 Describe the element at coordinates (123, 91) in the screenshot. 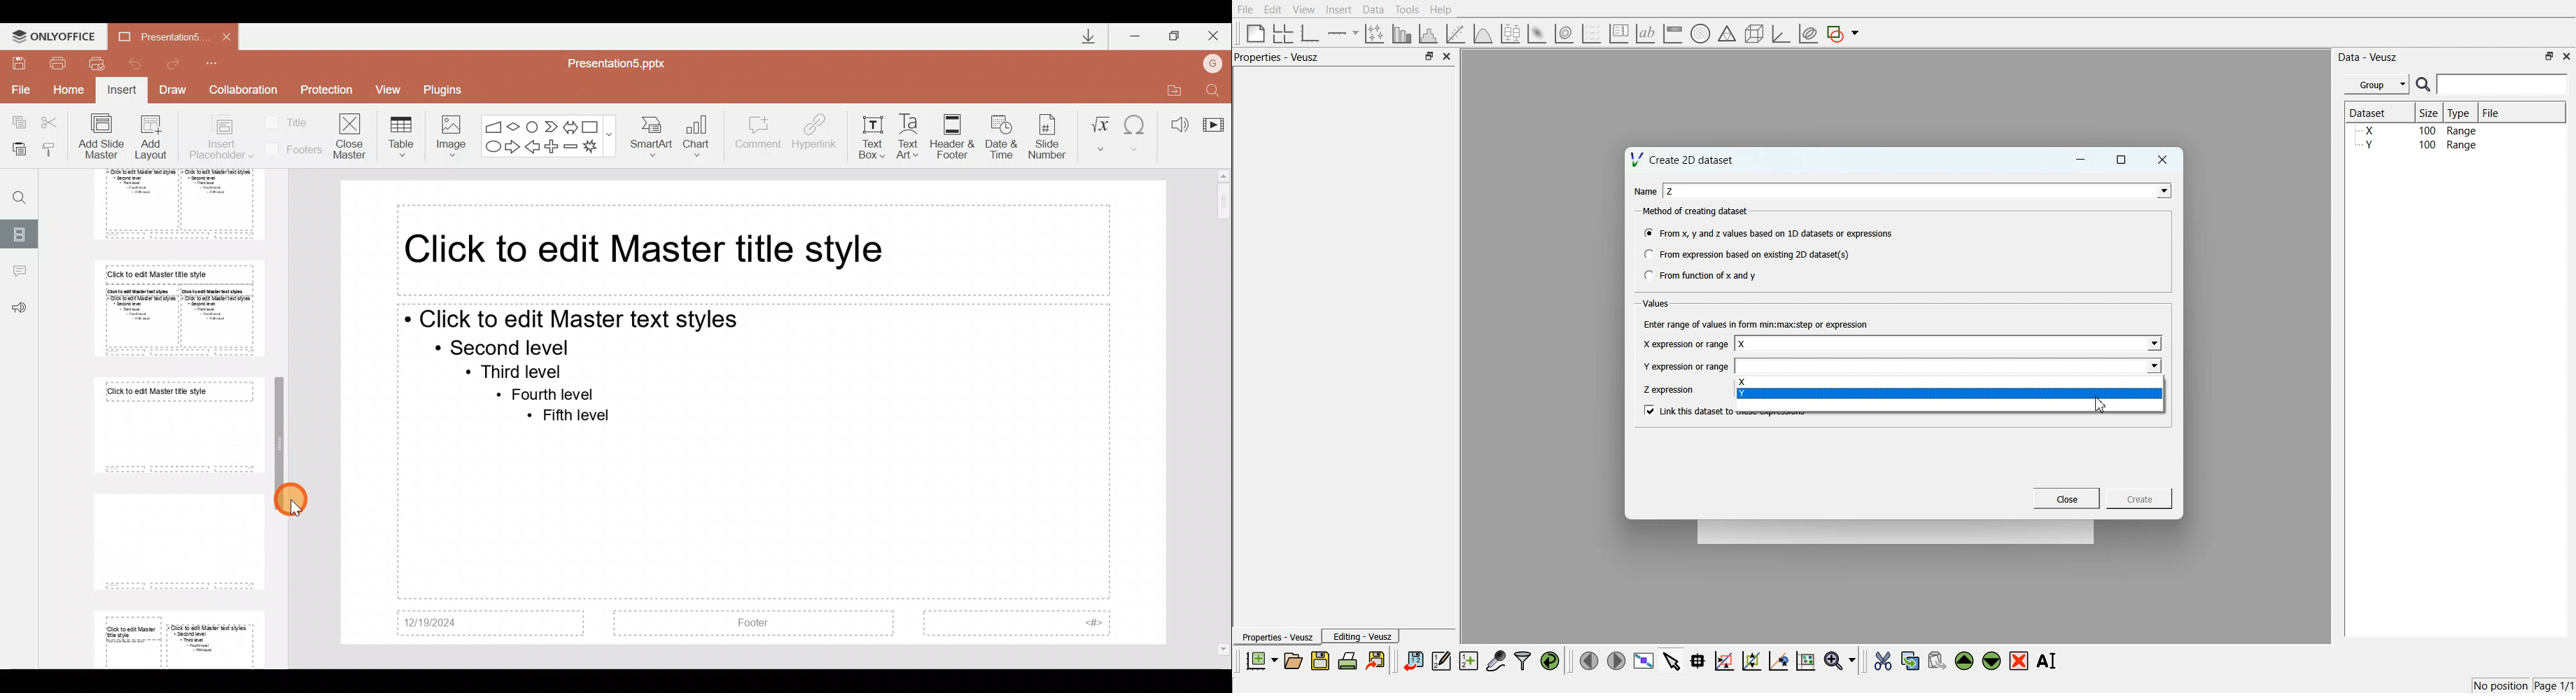

I see `Insert` at that location.